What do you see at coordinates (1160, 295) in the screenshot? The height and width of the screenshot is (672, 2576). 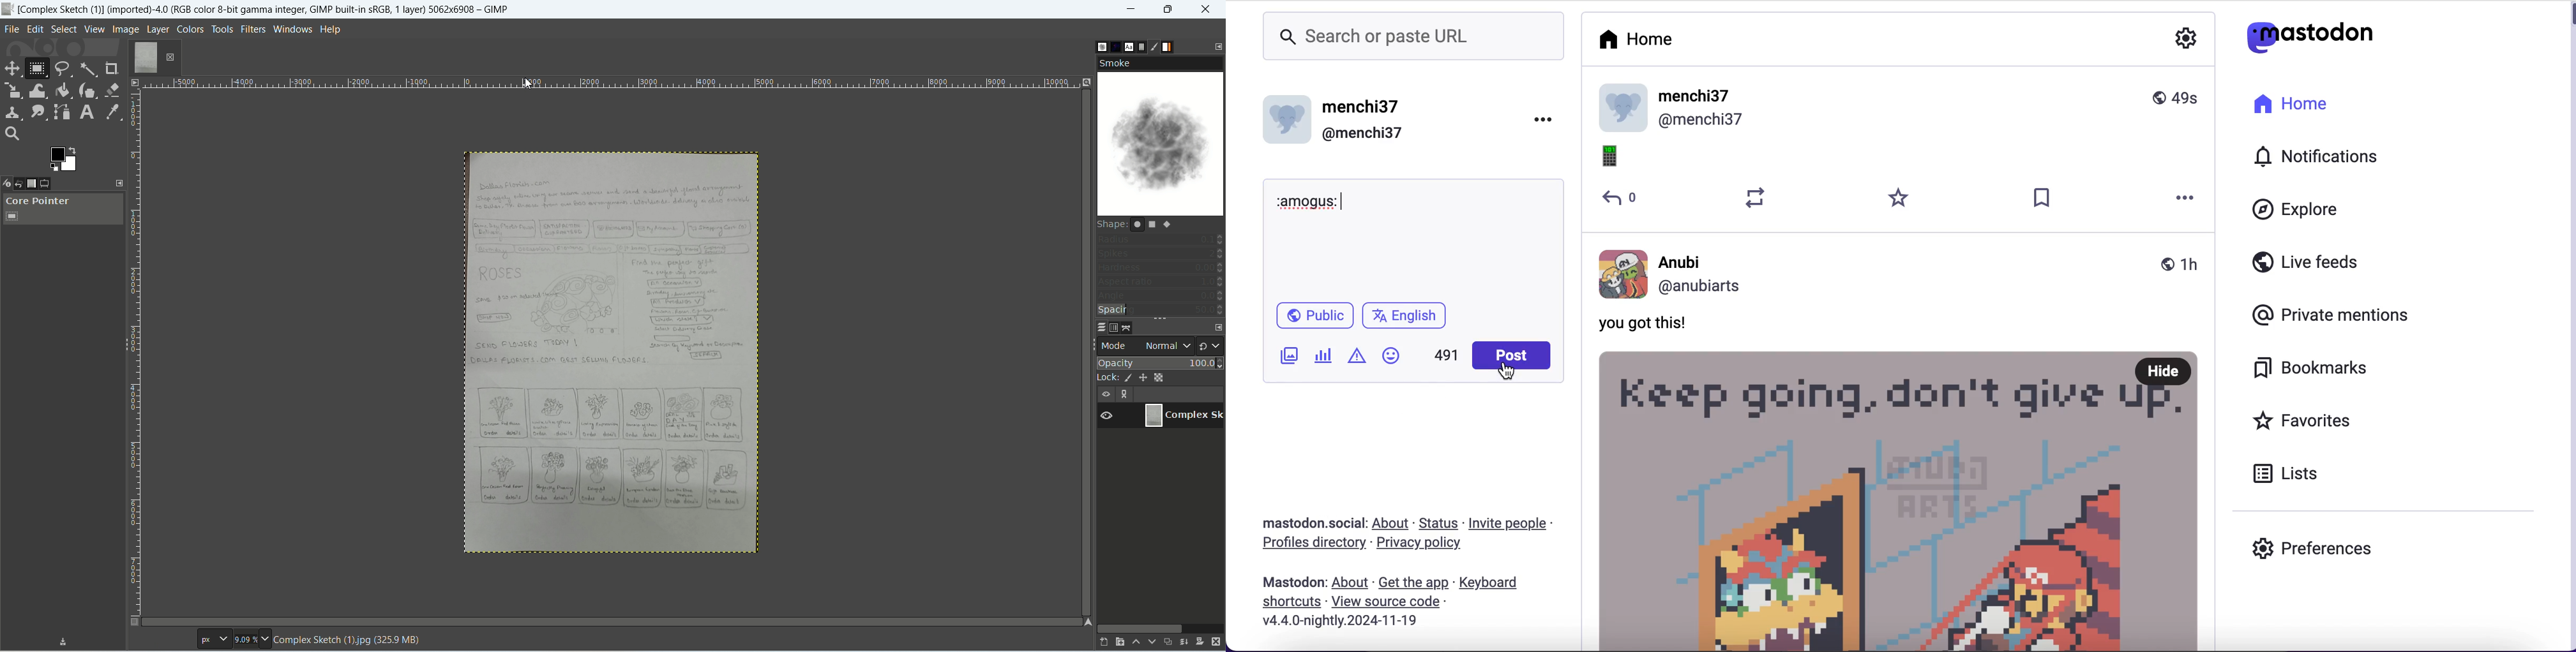 I see `angle` at bounding box center [1160, 295].